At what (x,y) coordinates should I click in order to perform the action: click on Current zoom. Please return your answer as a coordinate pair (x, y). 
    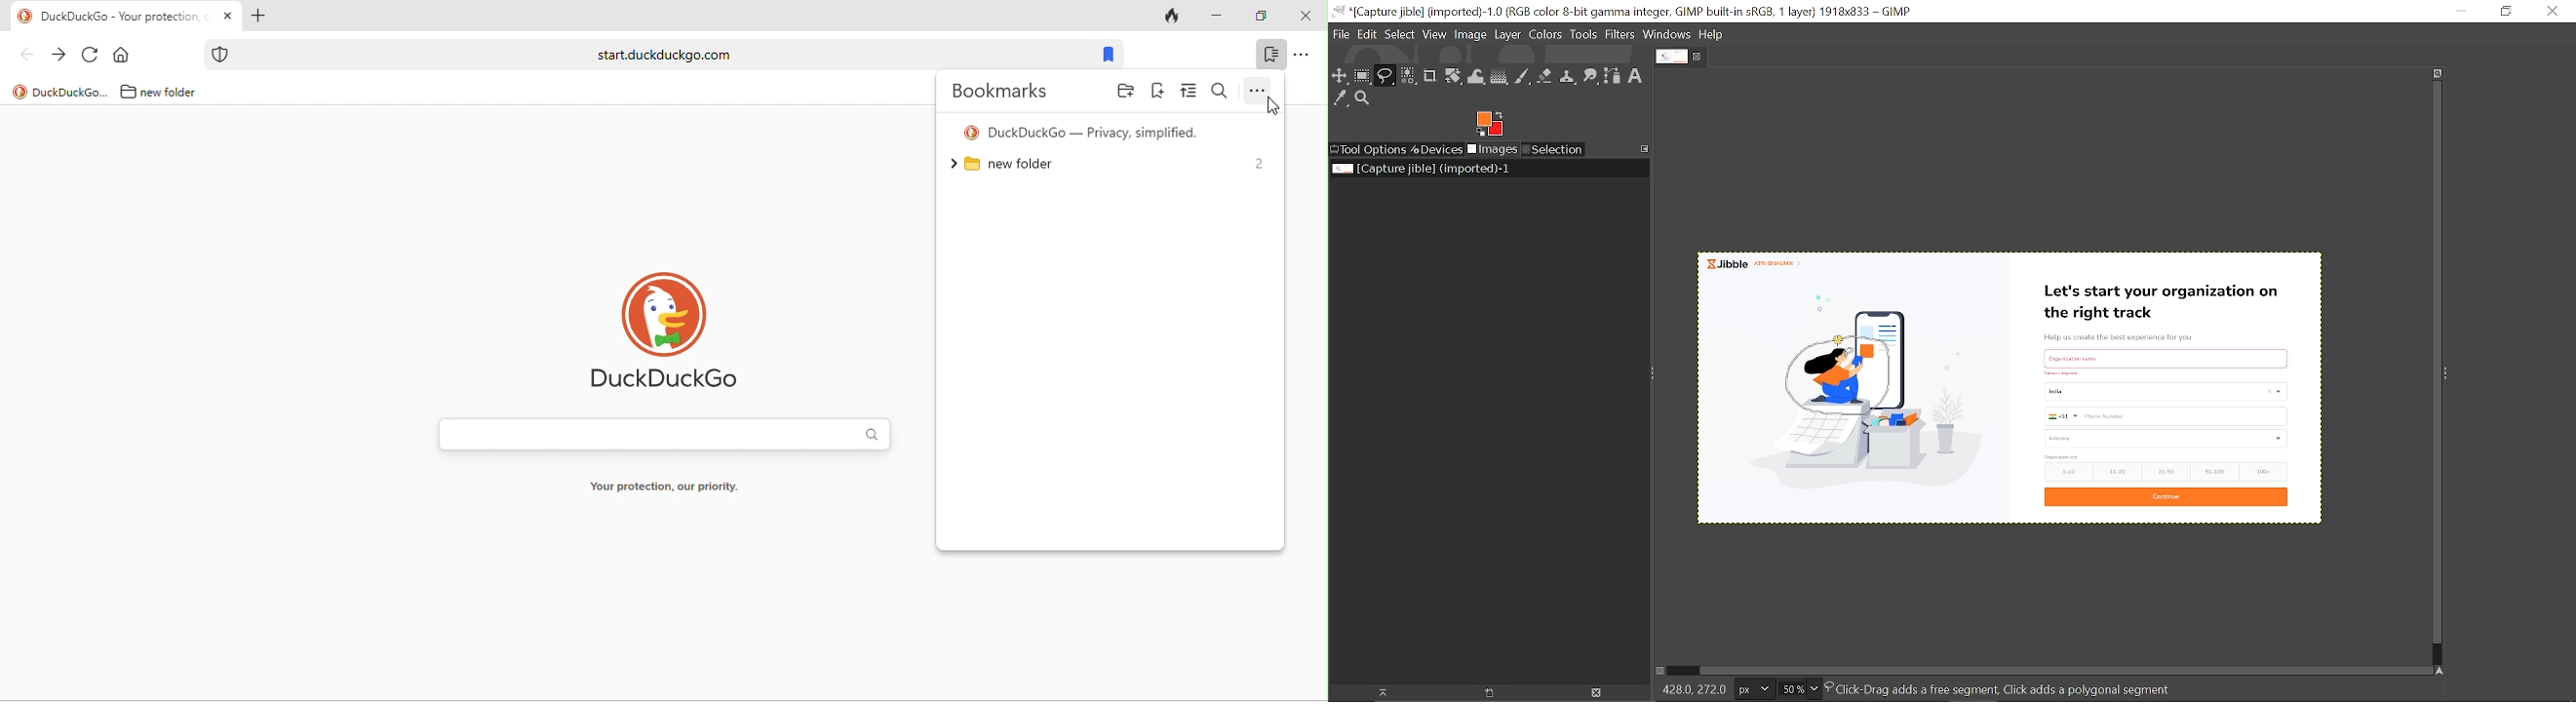
    Looking at the image, I should click on (1790, 688).